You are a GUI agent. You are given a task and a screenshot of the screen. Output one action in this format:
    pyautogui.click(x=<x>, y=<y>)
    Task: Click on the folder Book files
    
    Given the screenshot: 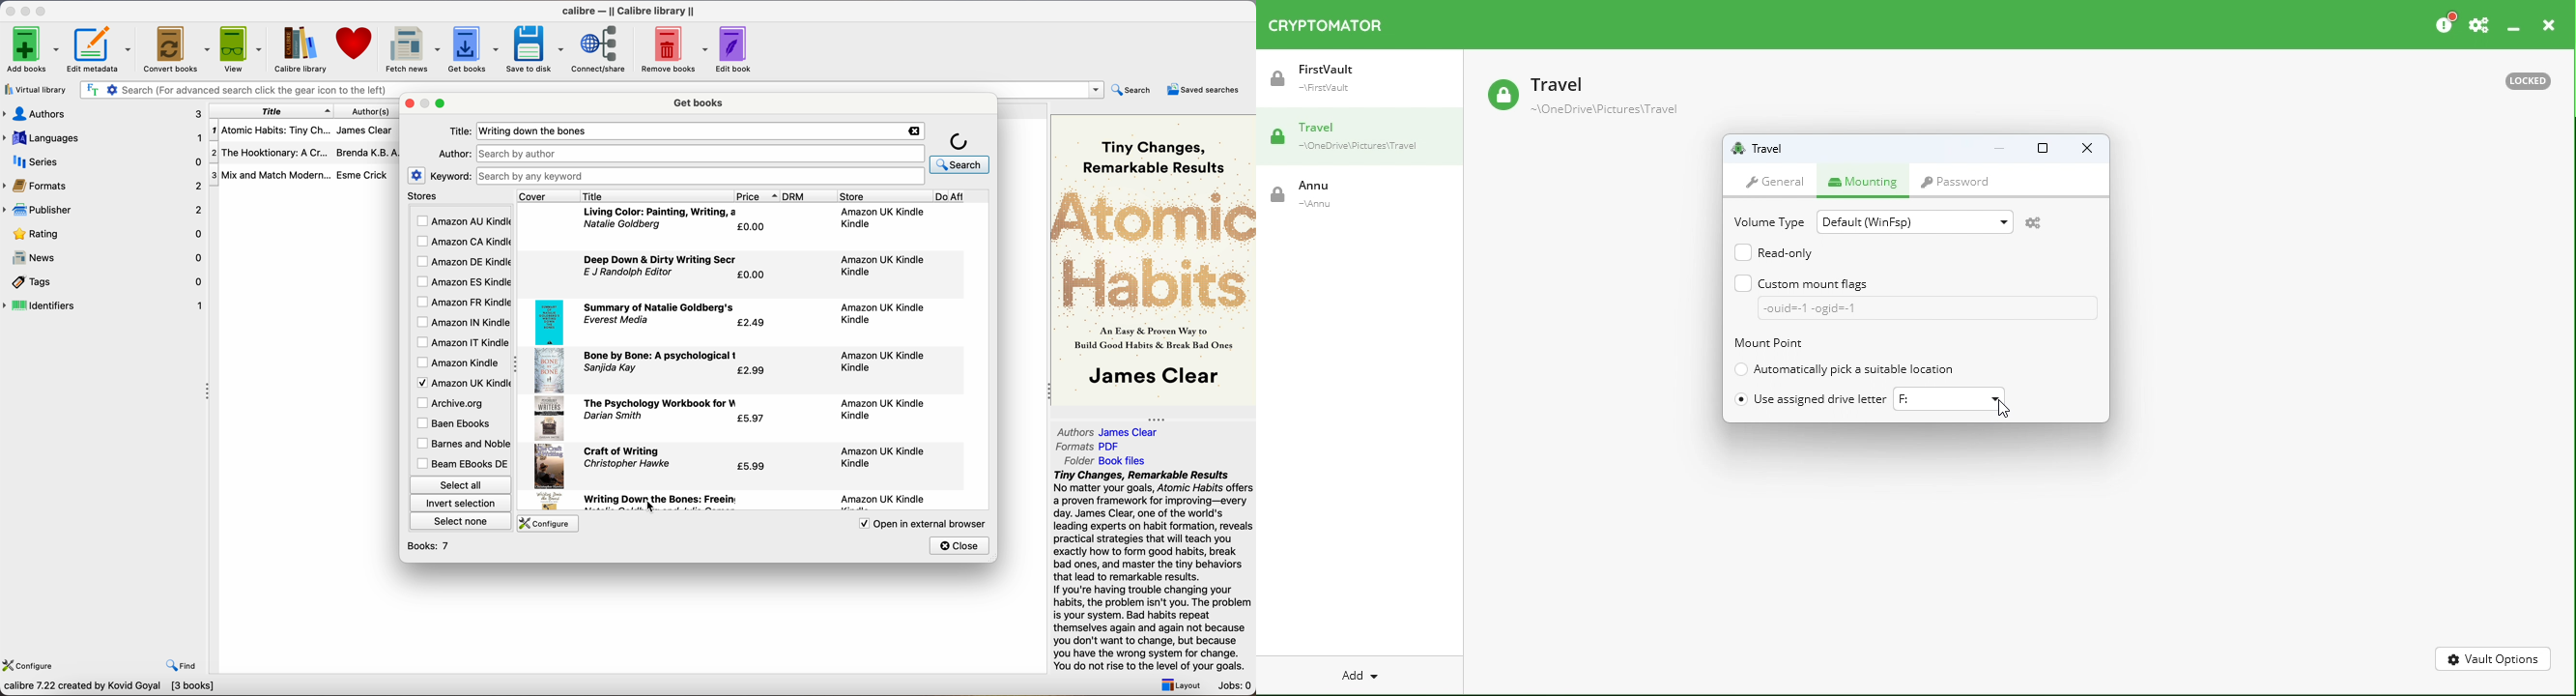 What is the action you would take?
    pyautogui.click(x=1107, y=460)
    